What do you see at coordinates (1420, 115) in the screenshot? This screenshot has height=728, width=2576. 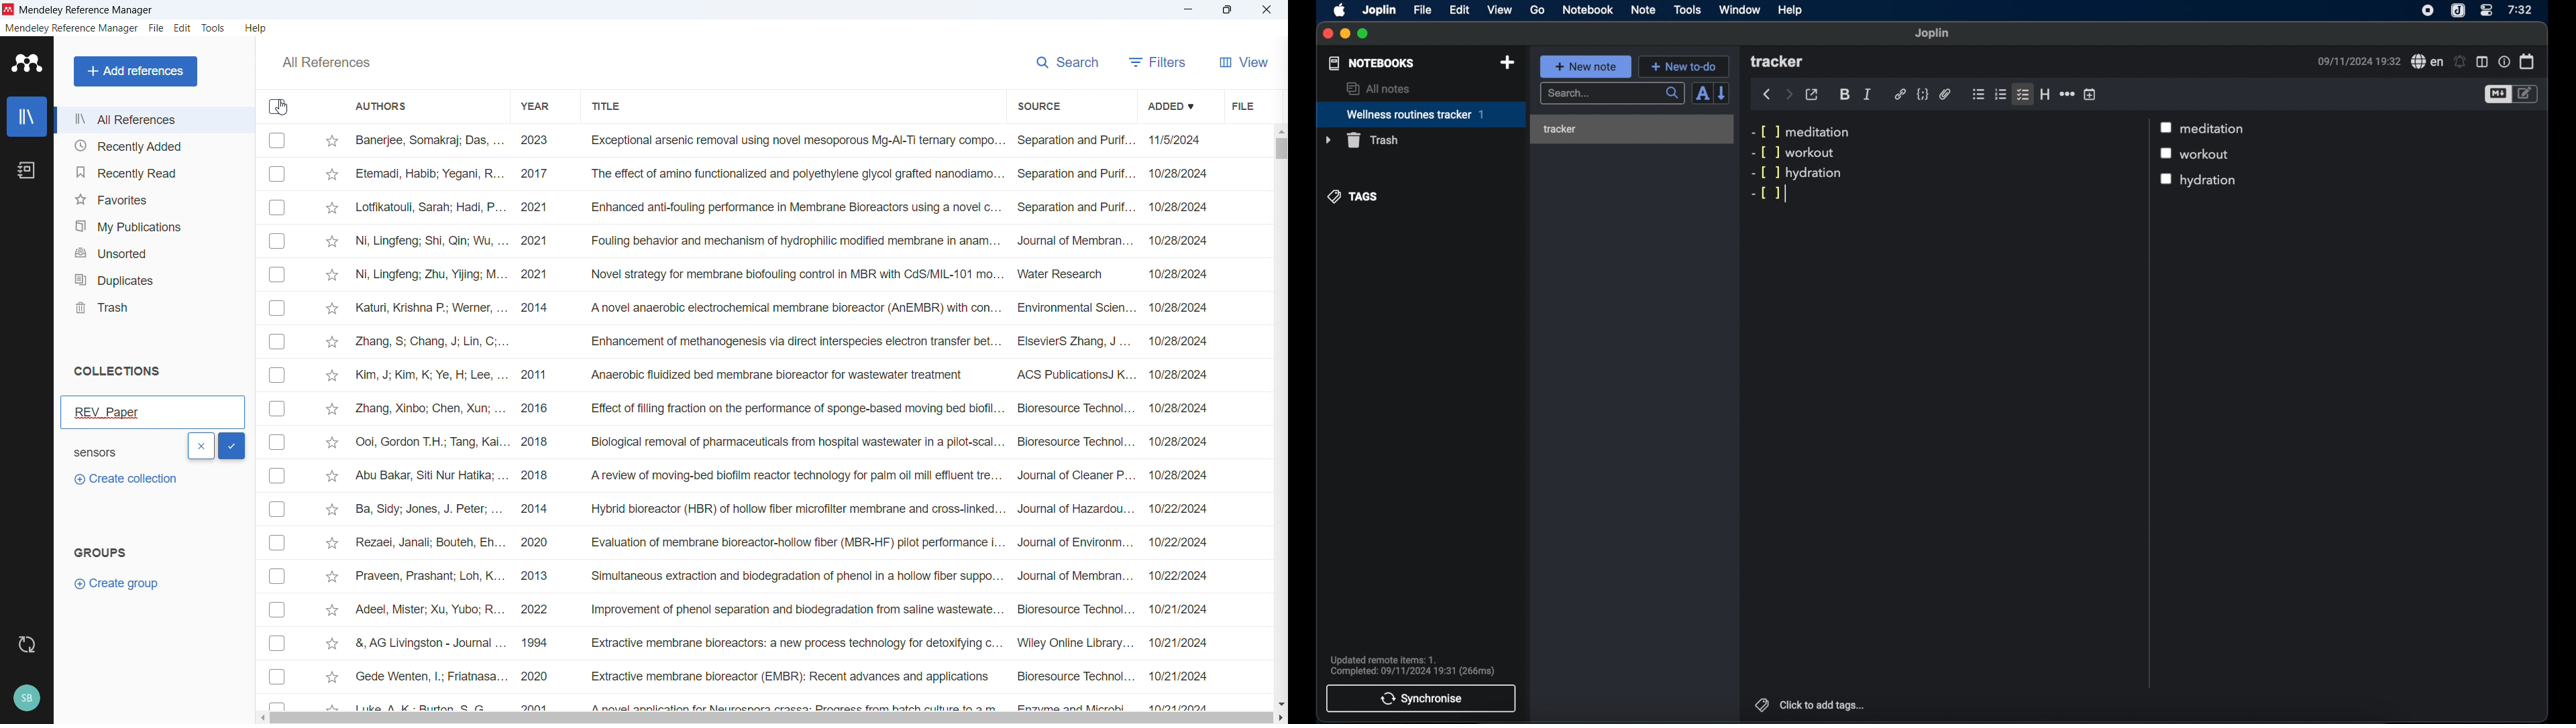 I see `wellness routines tracker 1` at bounding box center [1420, 115].